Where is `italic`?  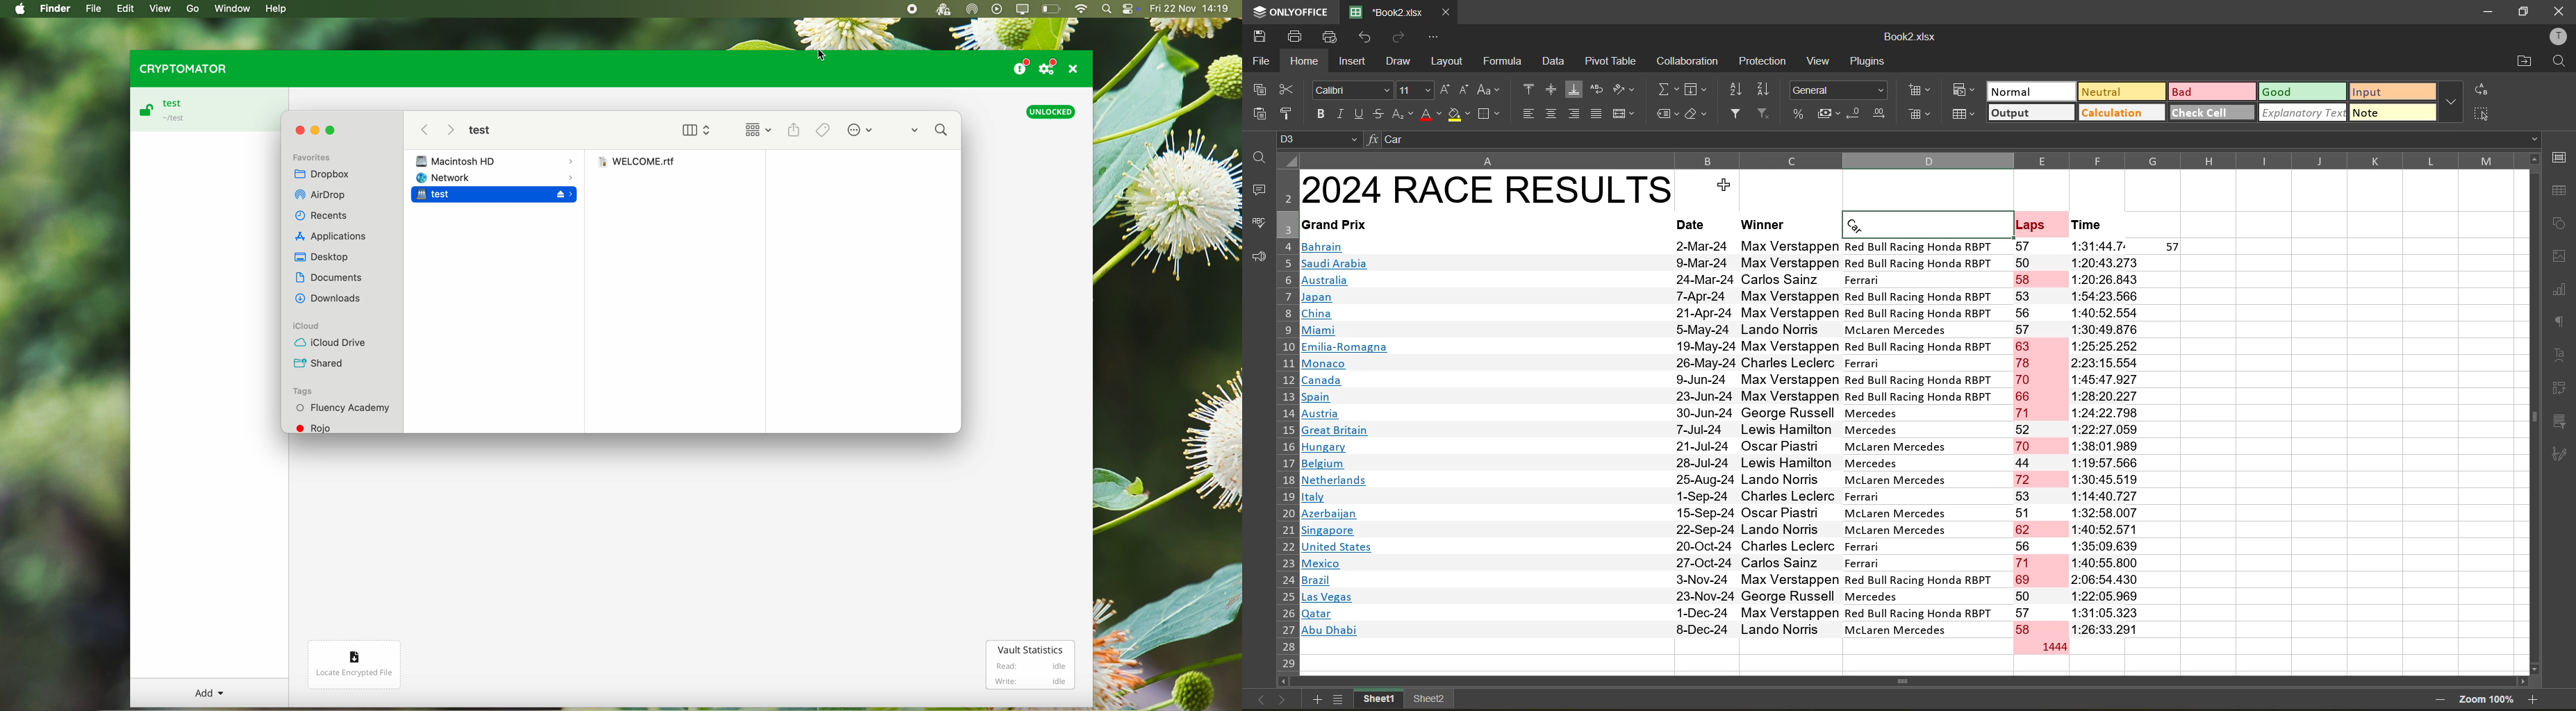
italic is located at coordinates (1338, 114).